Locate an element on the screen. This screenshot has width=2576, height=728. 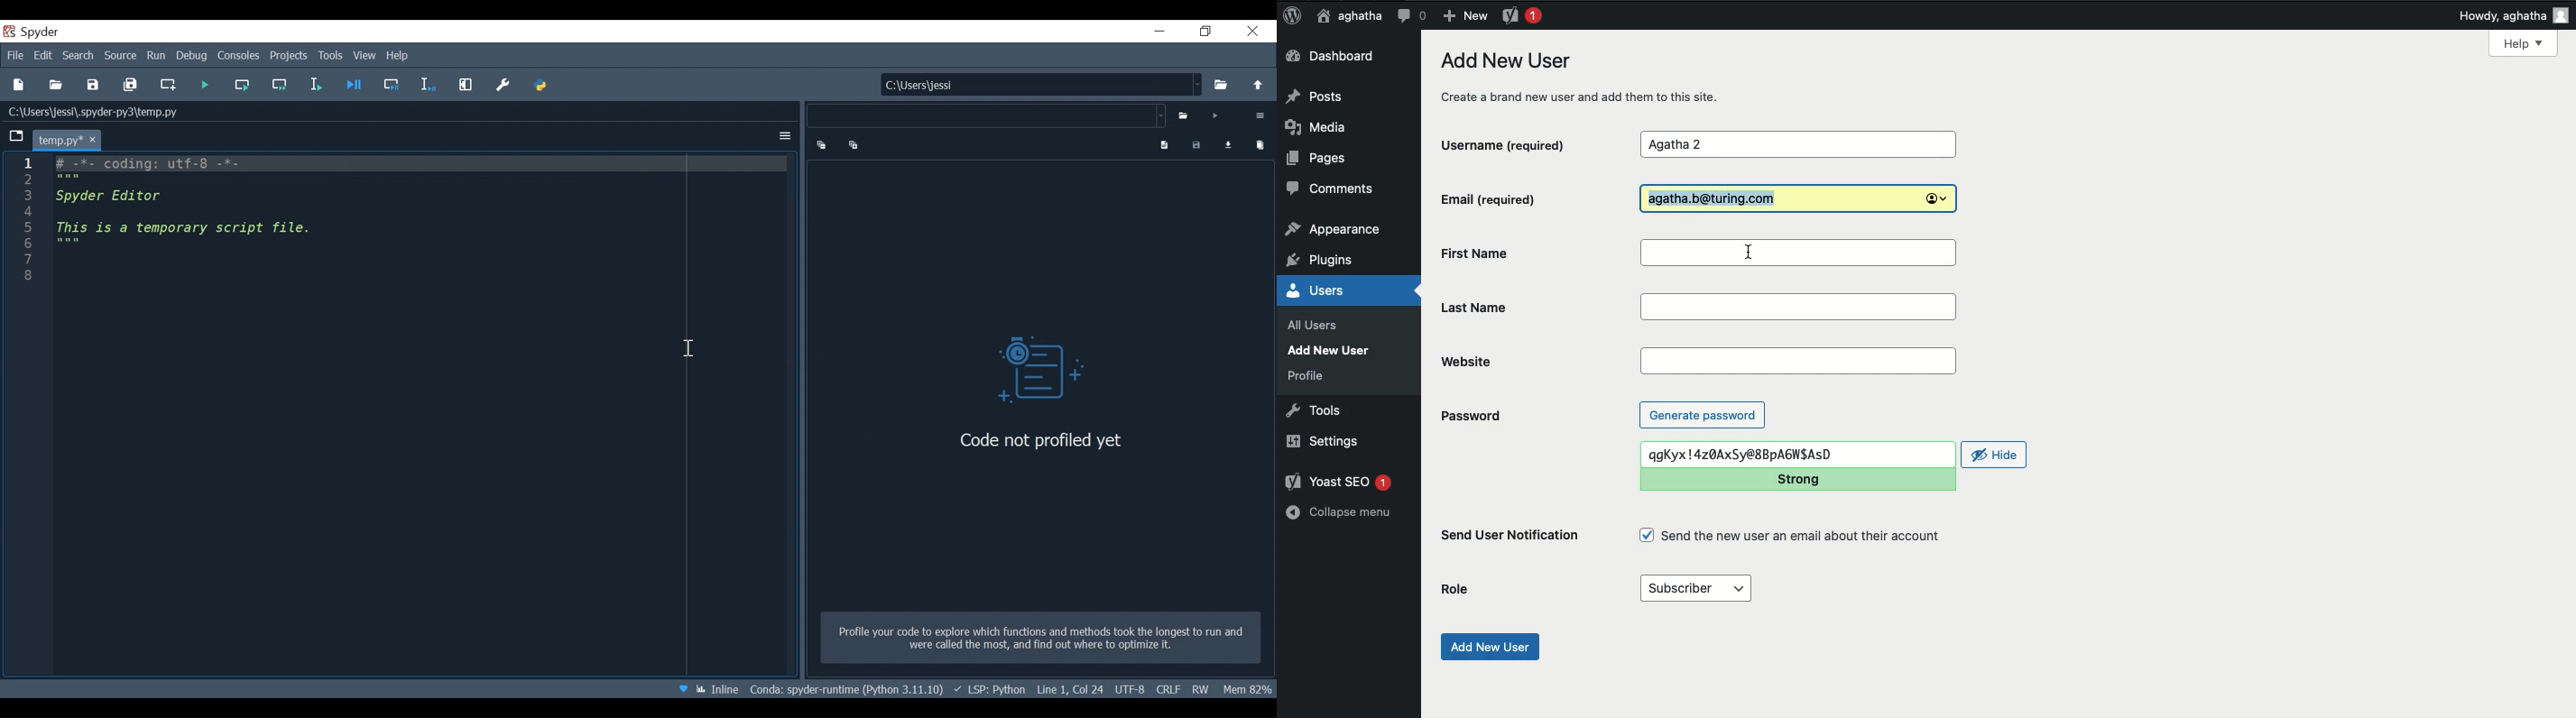
Profile your code which functions and methods took te longest to run and were called te most, and find wat to optimize it is located at coordinates (1044, 638).